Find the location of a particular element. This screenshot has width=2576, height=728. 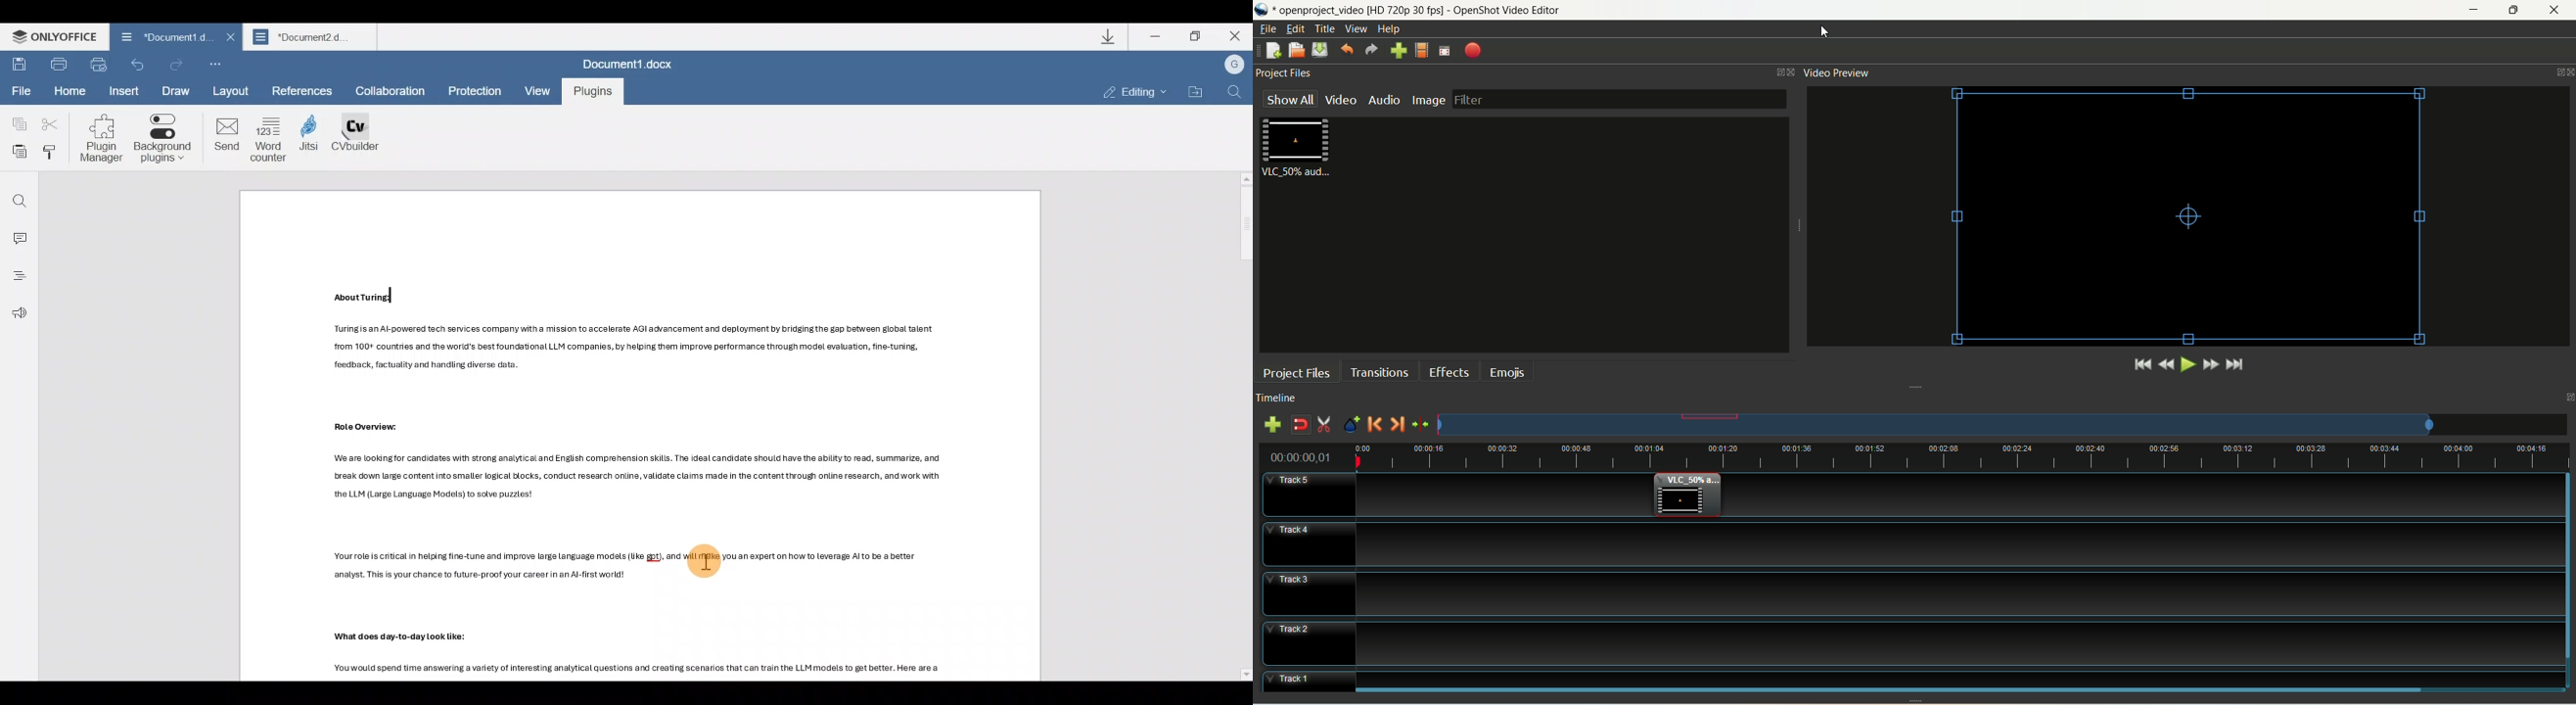

Document1.docx is located at coordinates (632, 63).